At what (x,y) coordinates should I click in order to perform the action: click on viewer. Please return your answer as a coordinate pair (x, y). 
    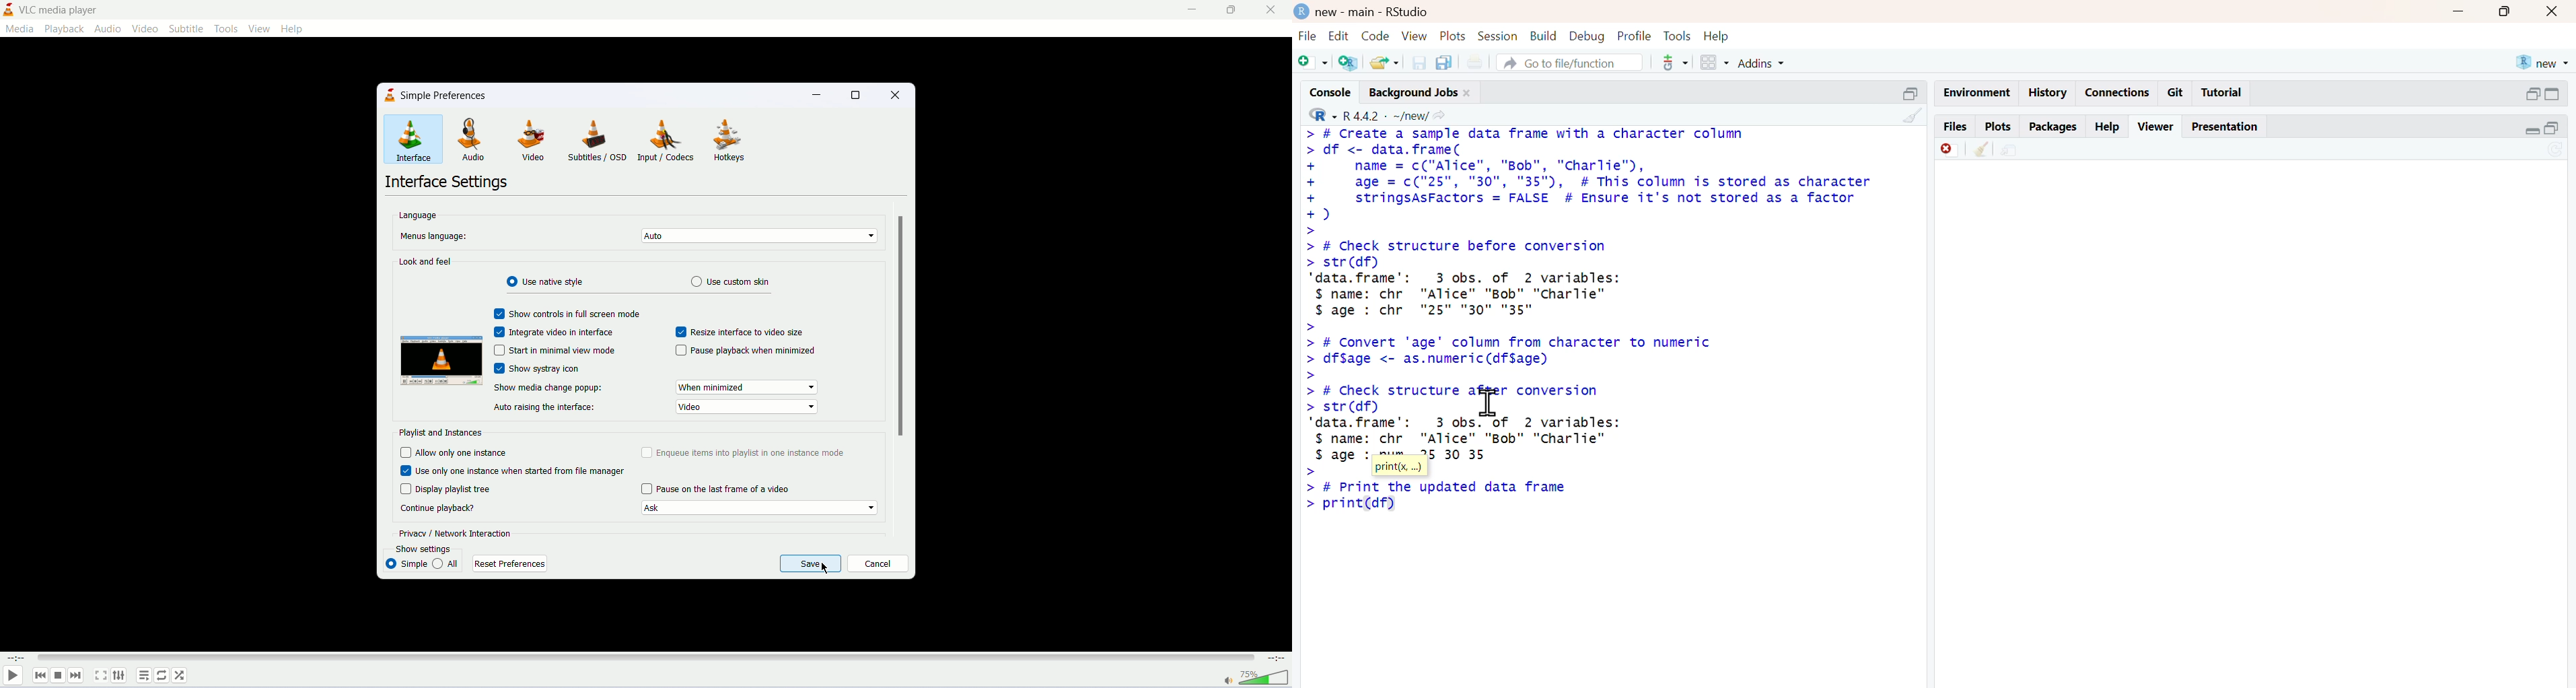
    Looking at the image, I should click on (2158, 126).